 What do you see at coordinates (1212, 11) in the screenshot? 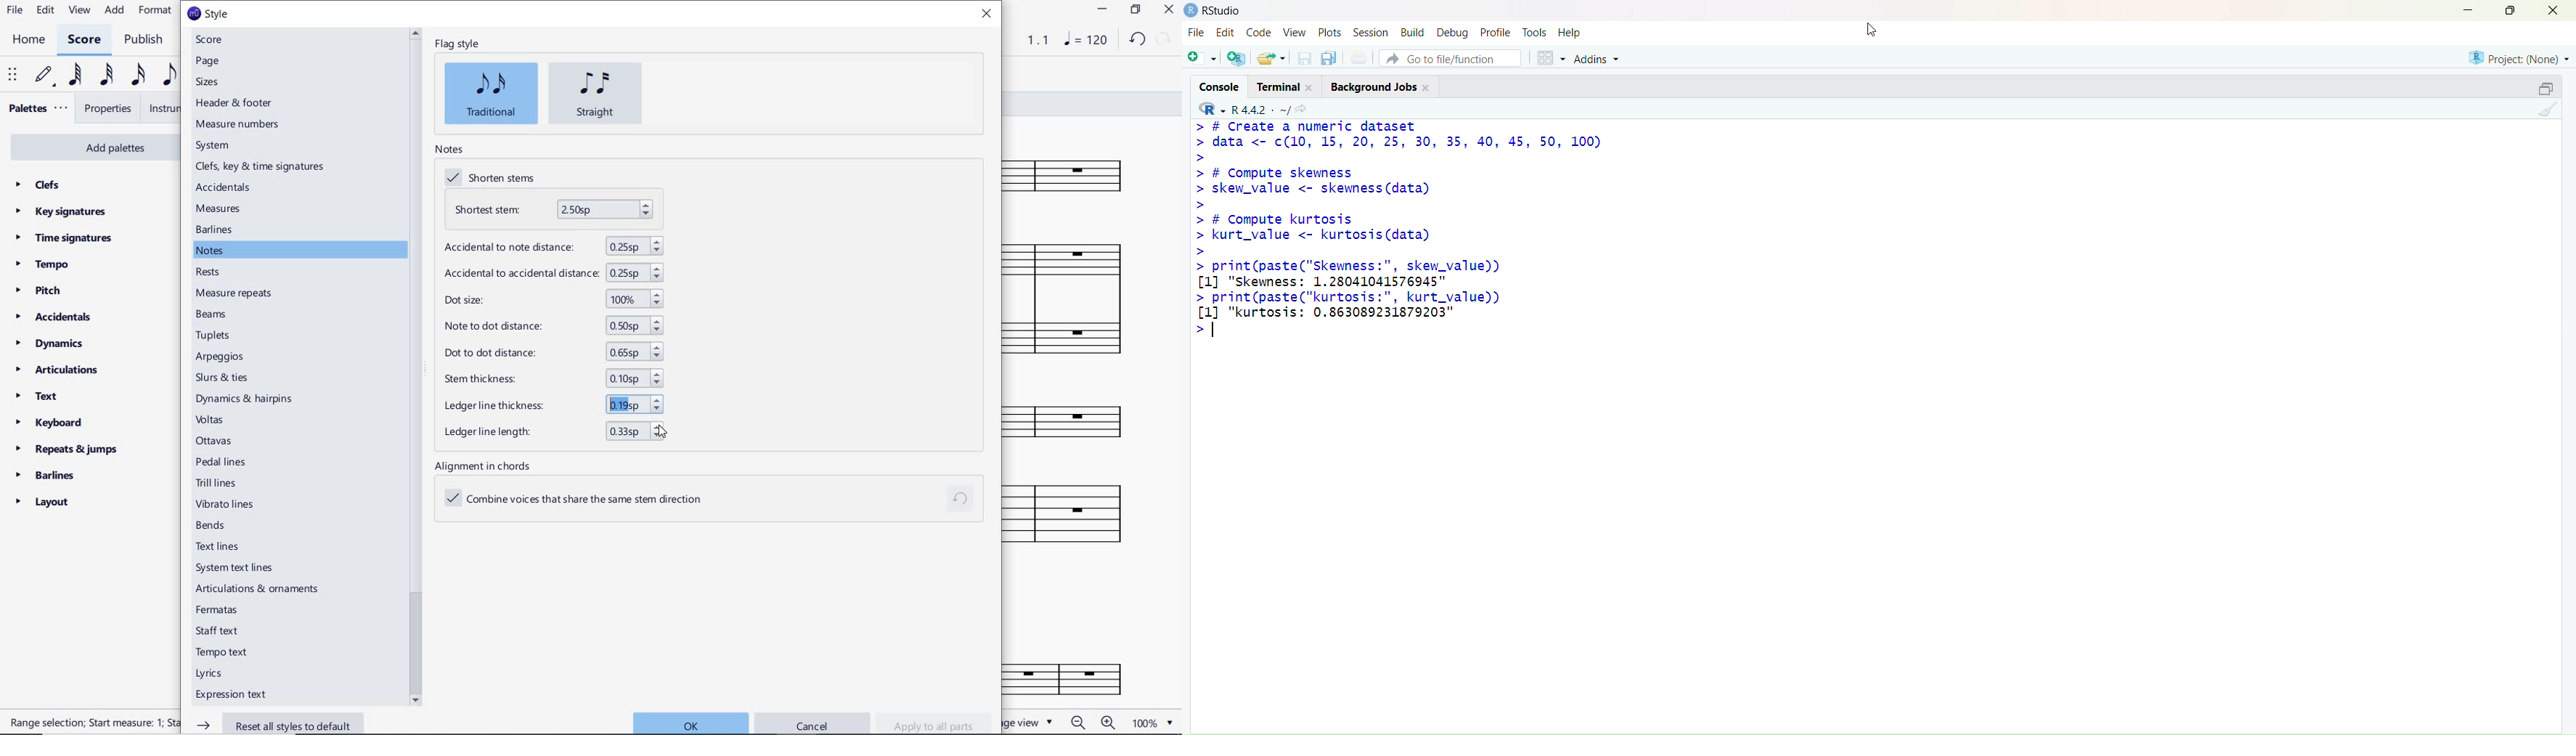
I see `RStudio` at bounding box center [1212, 11].